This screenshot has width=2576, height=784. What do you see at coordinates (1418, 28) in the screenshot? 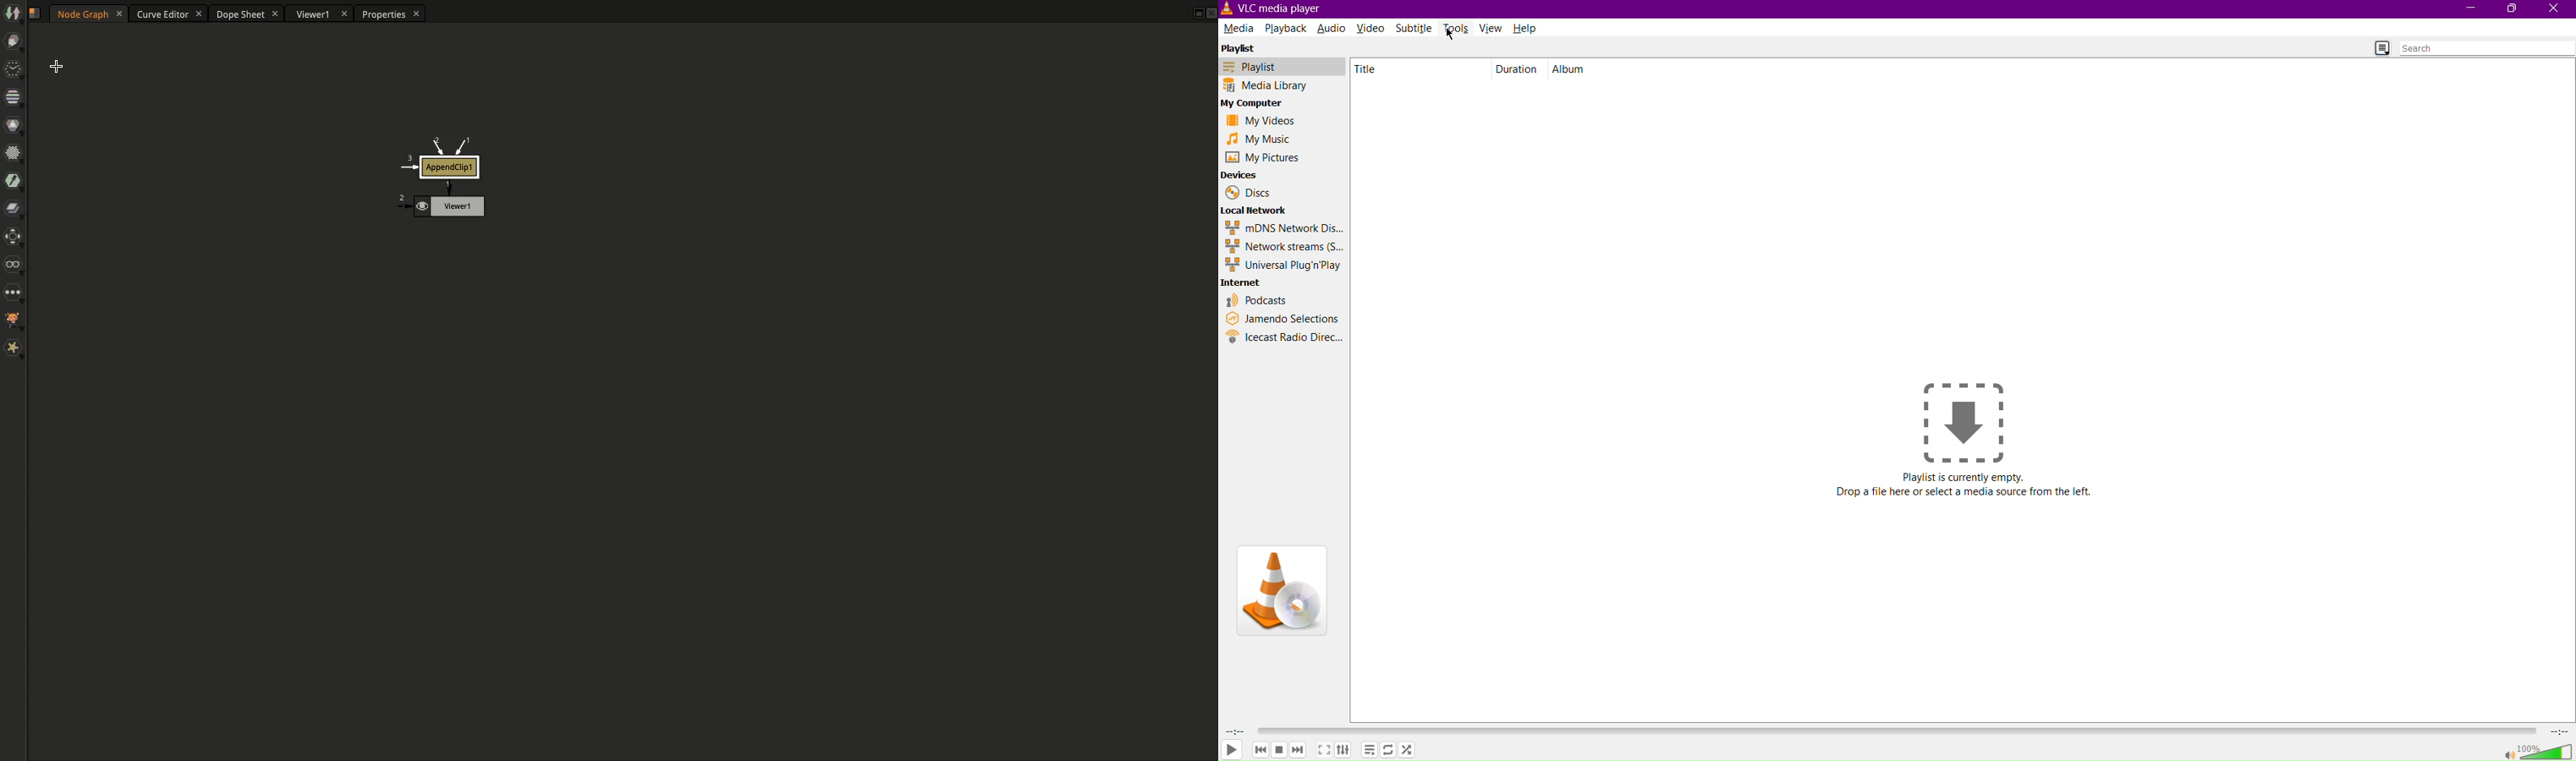
I see `Subtitle` at bounding box center [1418, 28].